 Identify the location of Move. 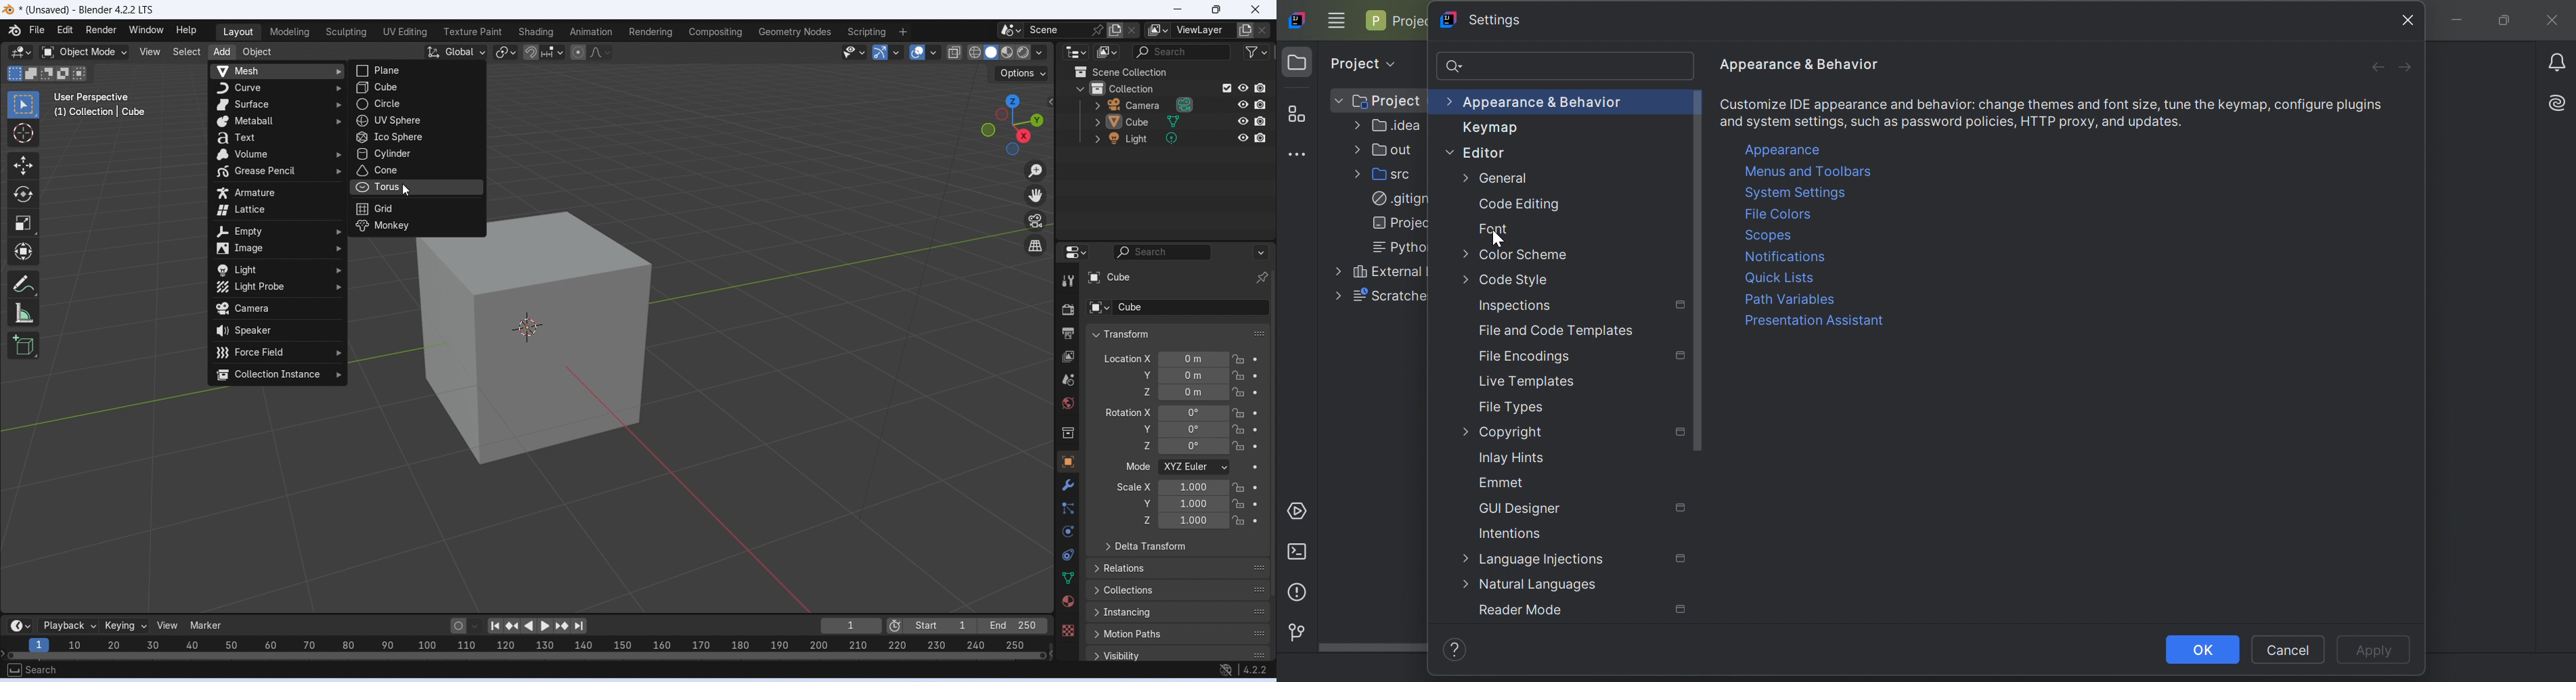
(23, 166).